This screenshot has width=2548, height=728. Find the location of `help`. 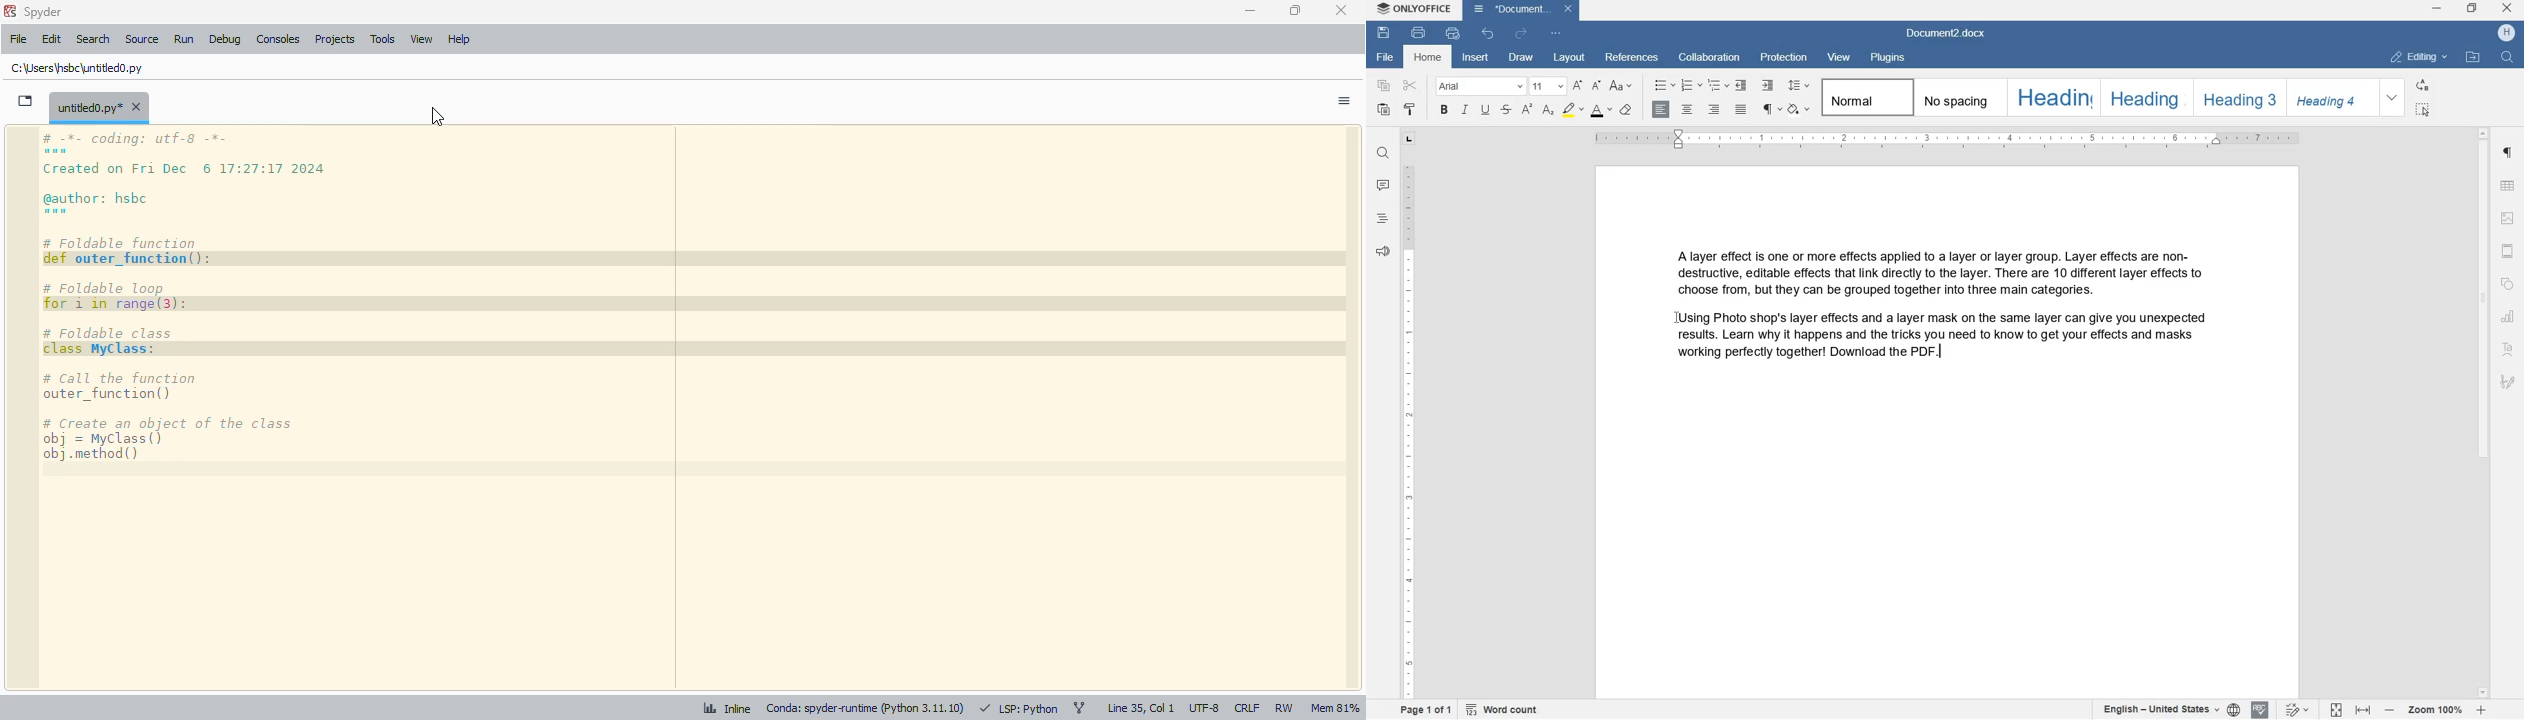

help is located at coordinates (458, 40).